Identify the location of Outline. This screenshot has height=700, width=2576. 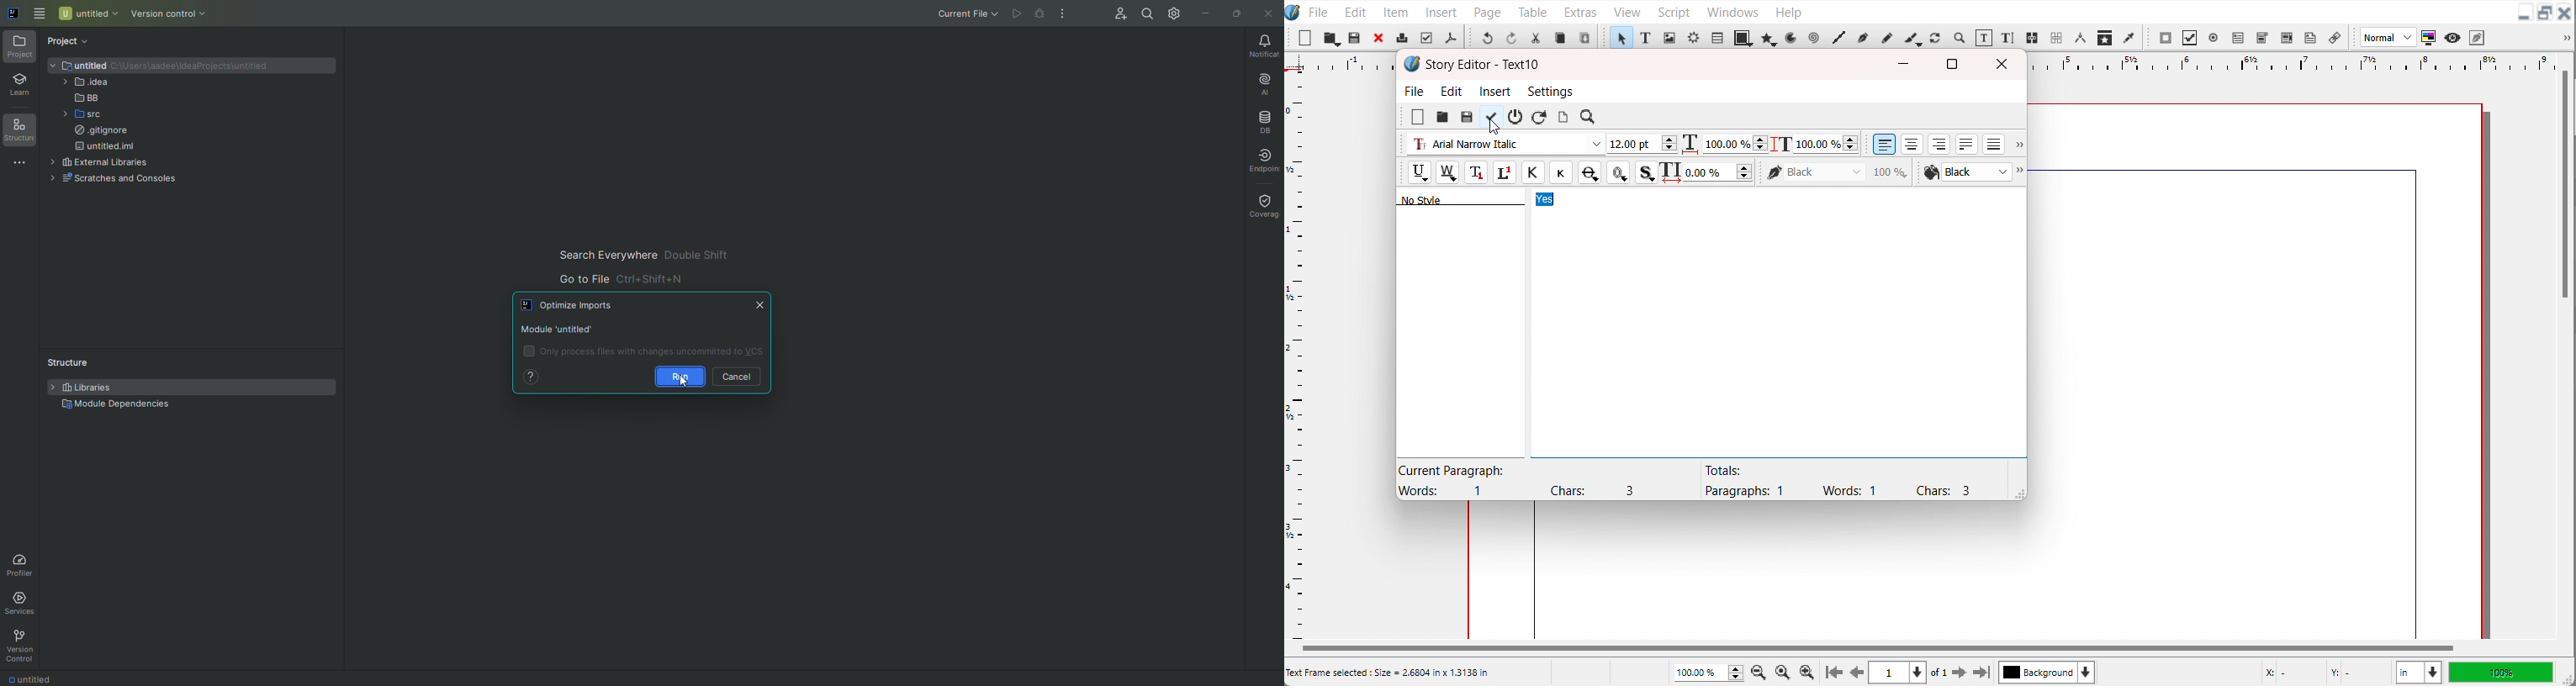
(1618, 172).